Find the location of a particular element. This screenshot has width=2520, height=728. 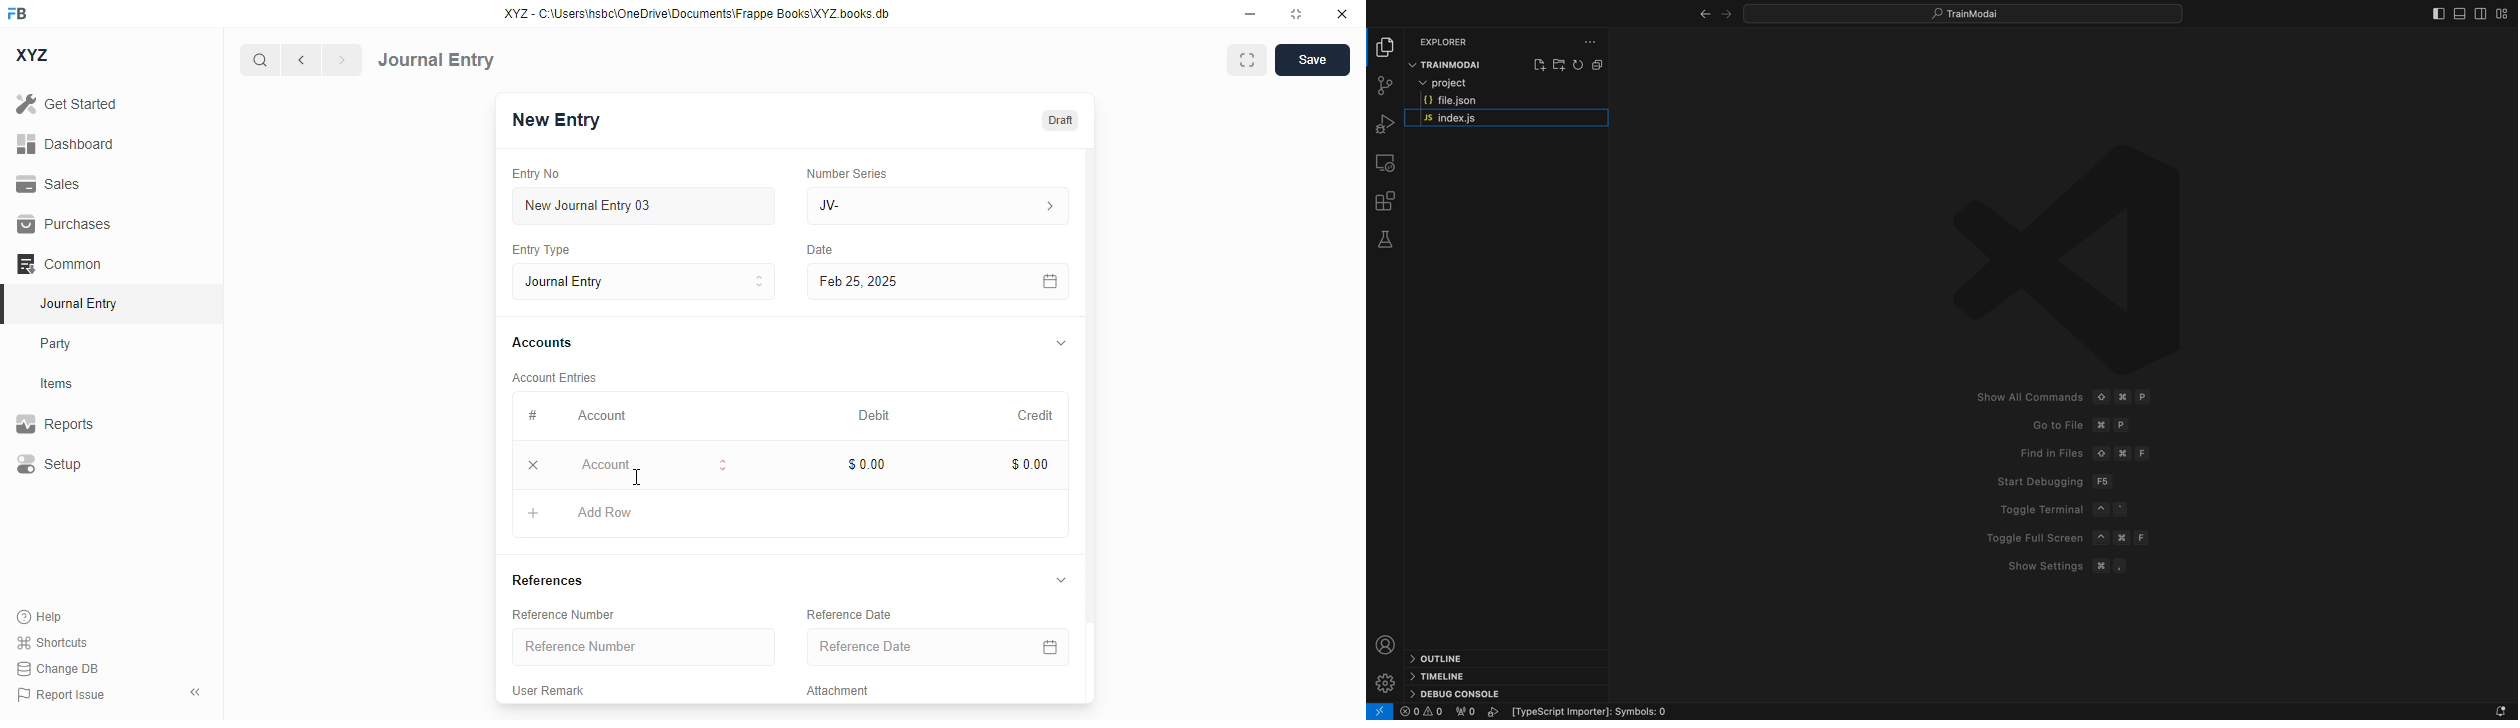

toggle expand/collapse is located at coordinates (1061, 579).